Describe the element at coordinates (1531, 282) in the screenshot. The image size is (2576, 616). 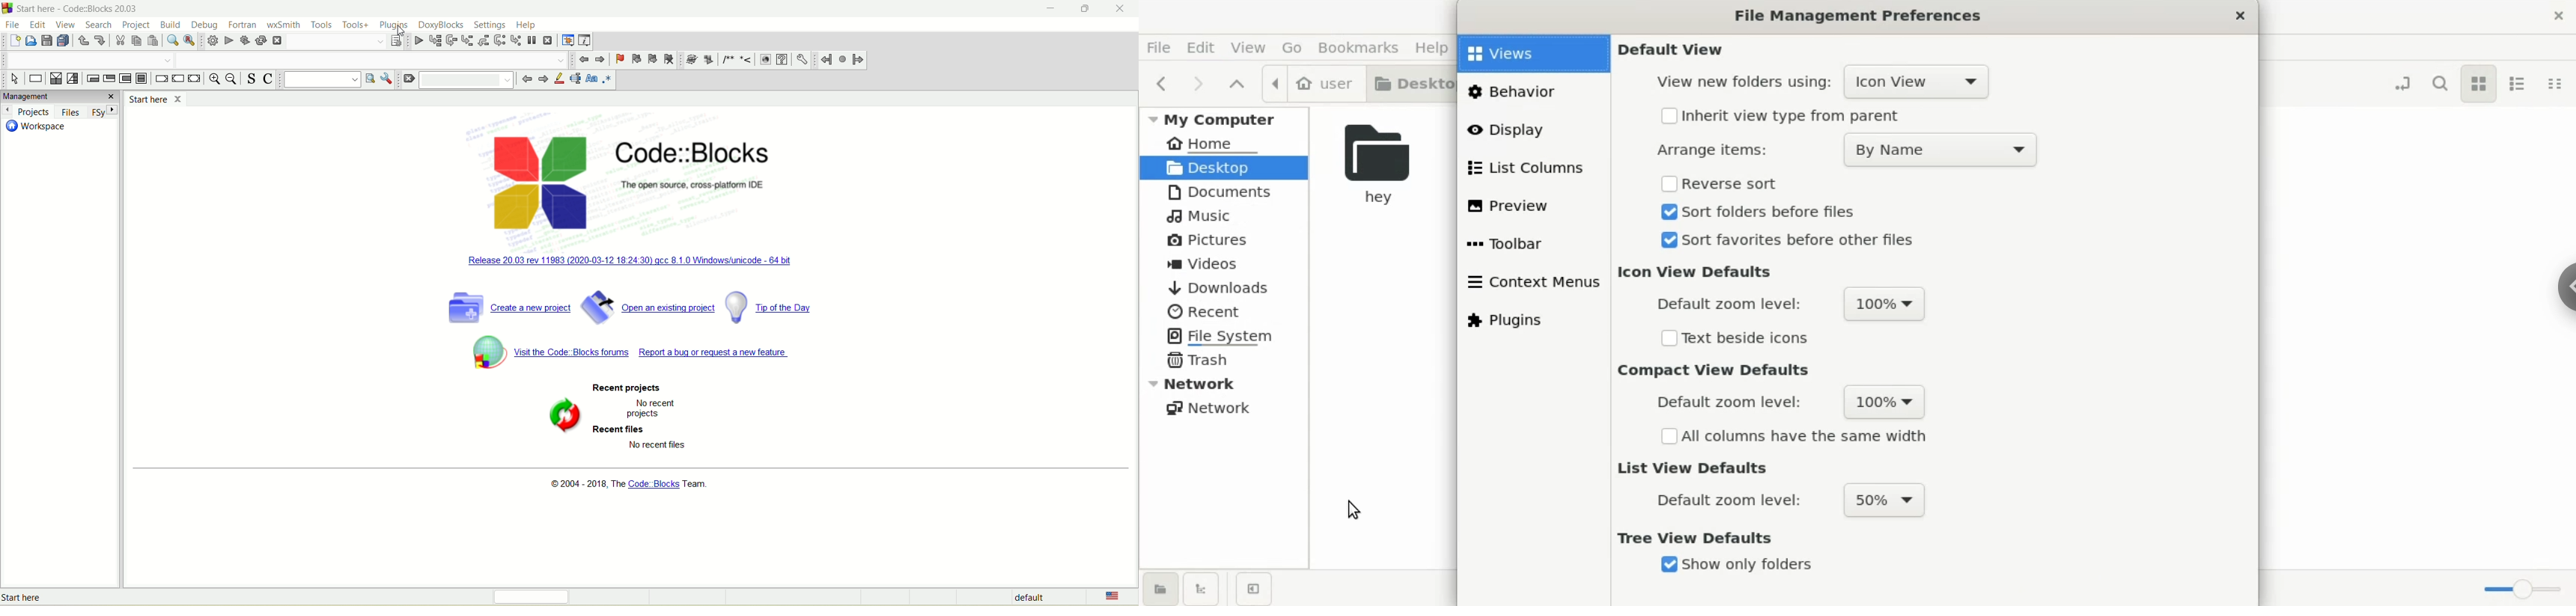
I see `content menus` at that location.